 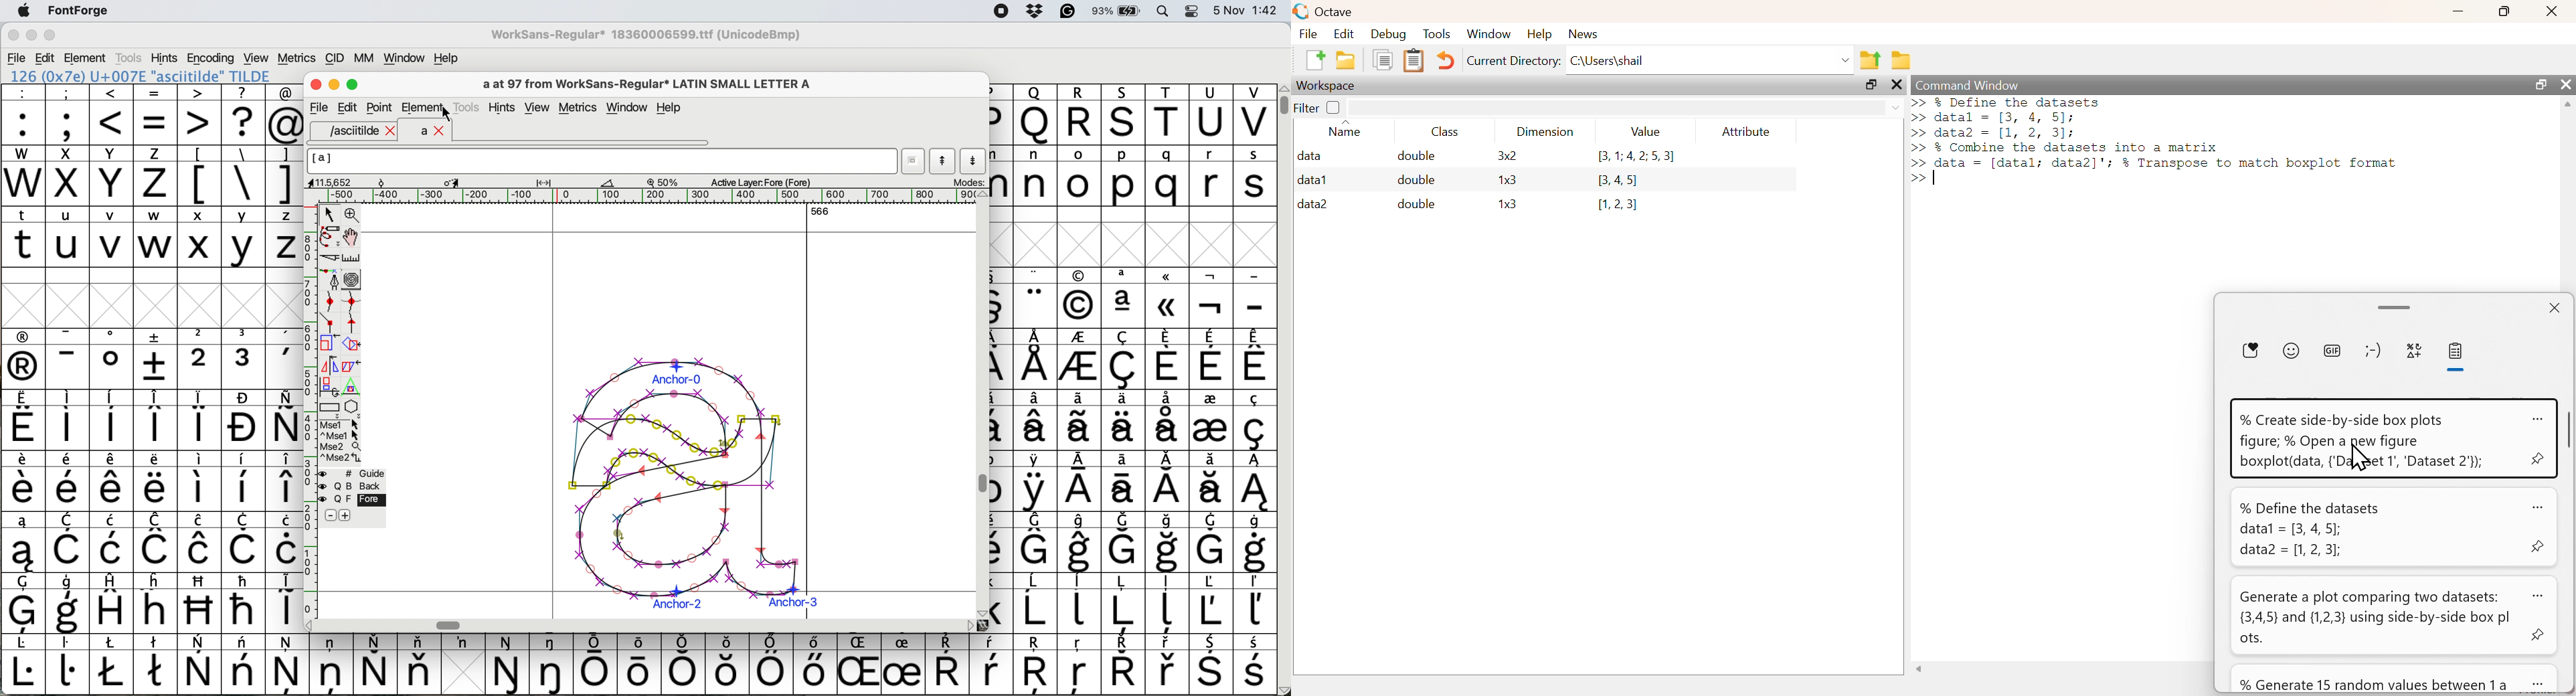 I want to click on % Define the datasets
datal = [3, 4, 5;
data2 = [1, 2, 3];, so click(x=2312, y=530).